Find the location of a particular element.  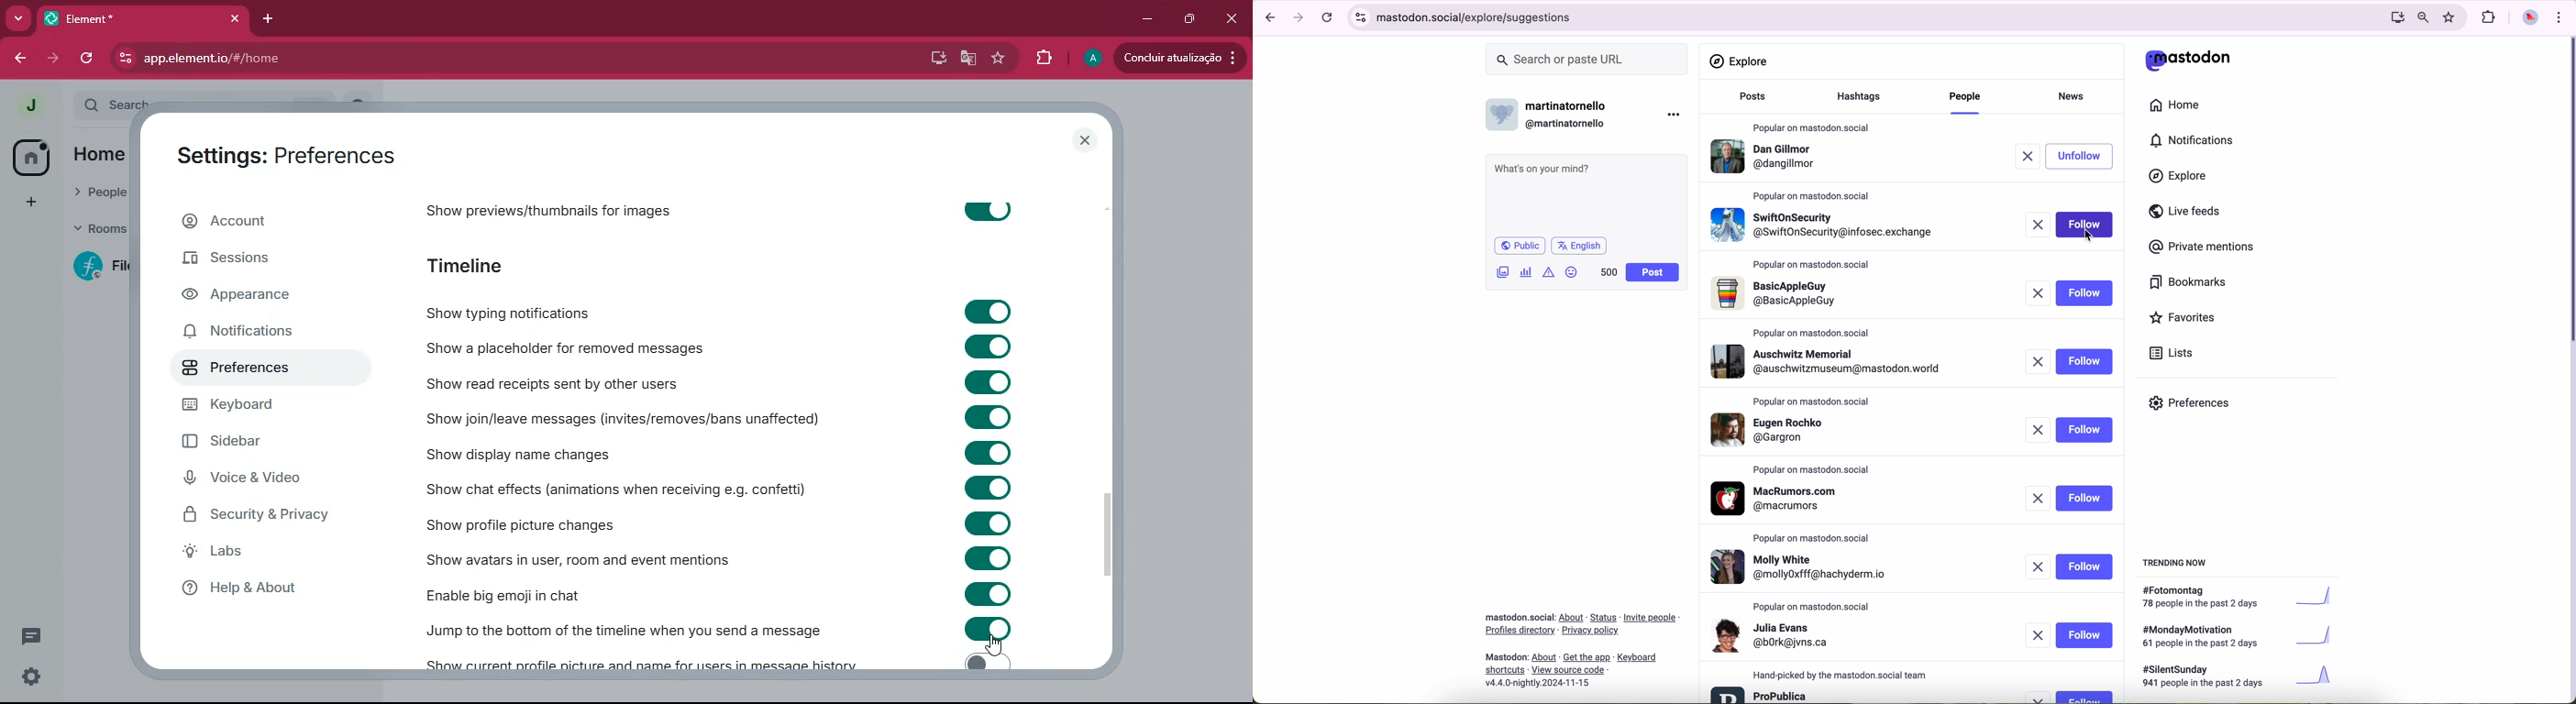

charts is located at coordinates (1528, 272).